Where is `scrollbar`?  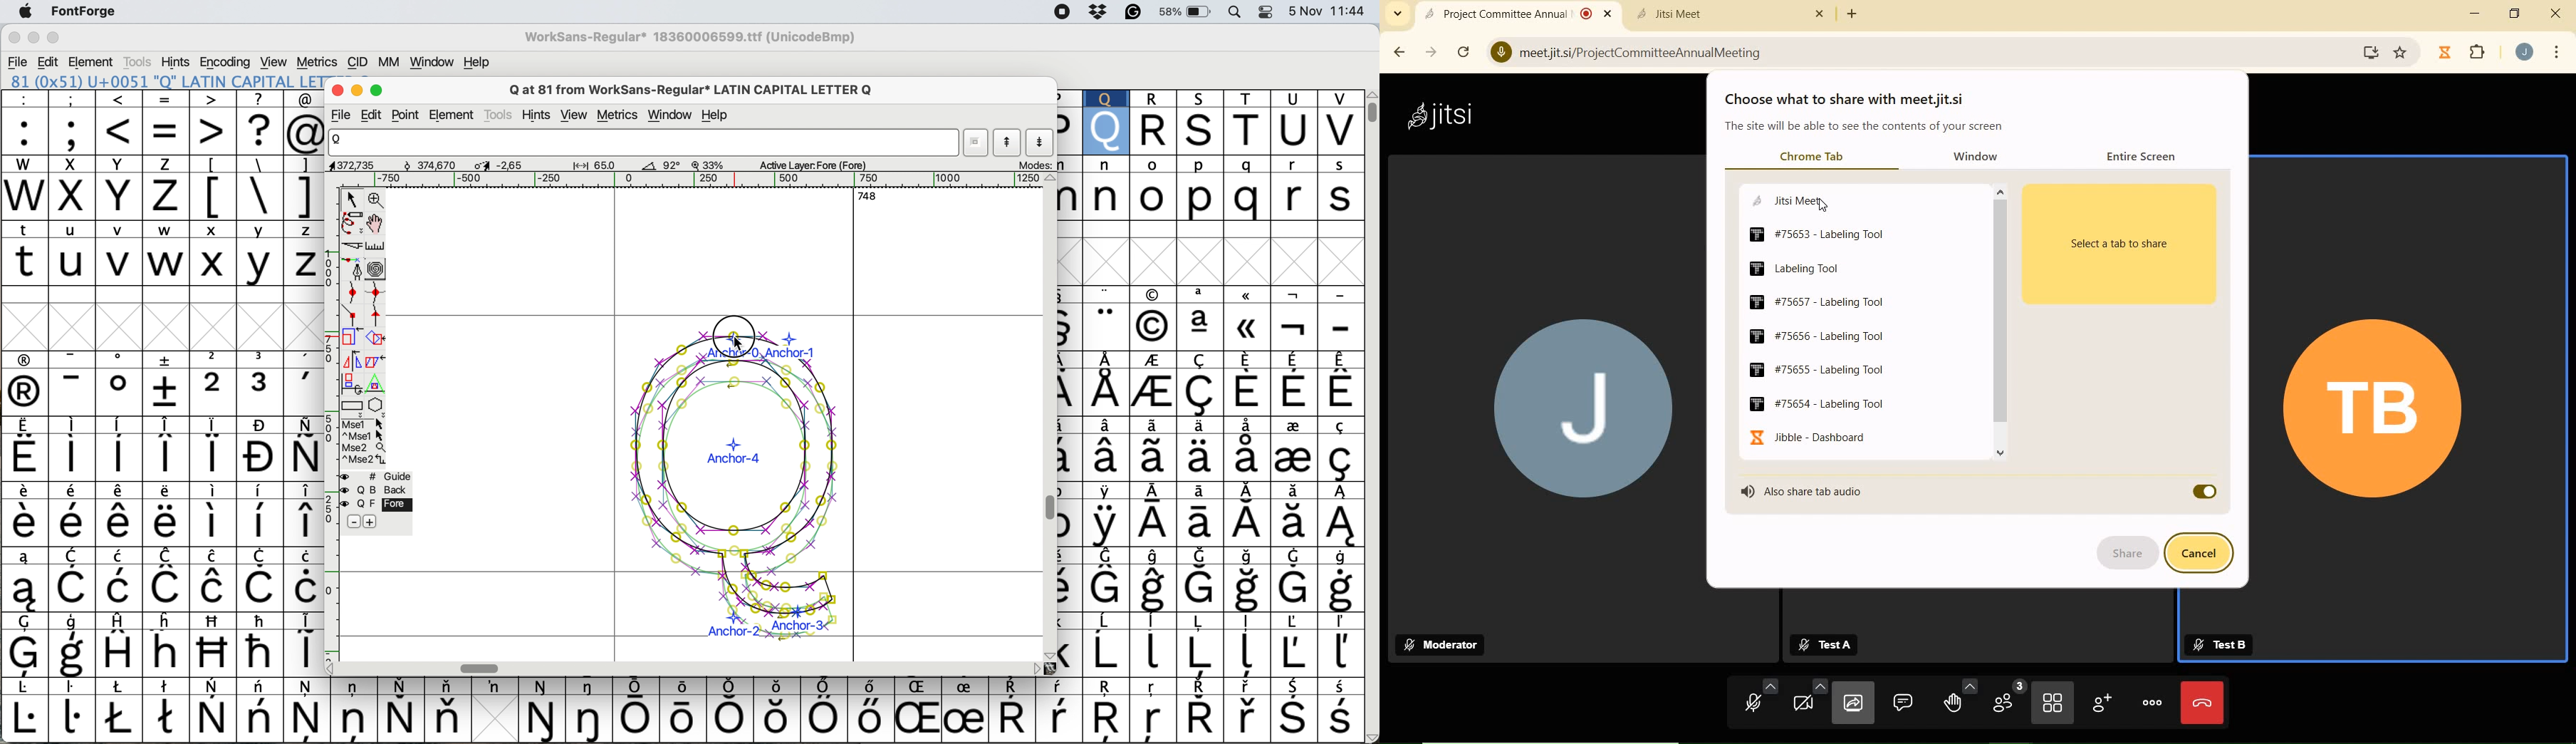
scrollbar is located at coordinates (2000, 321).